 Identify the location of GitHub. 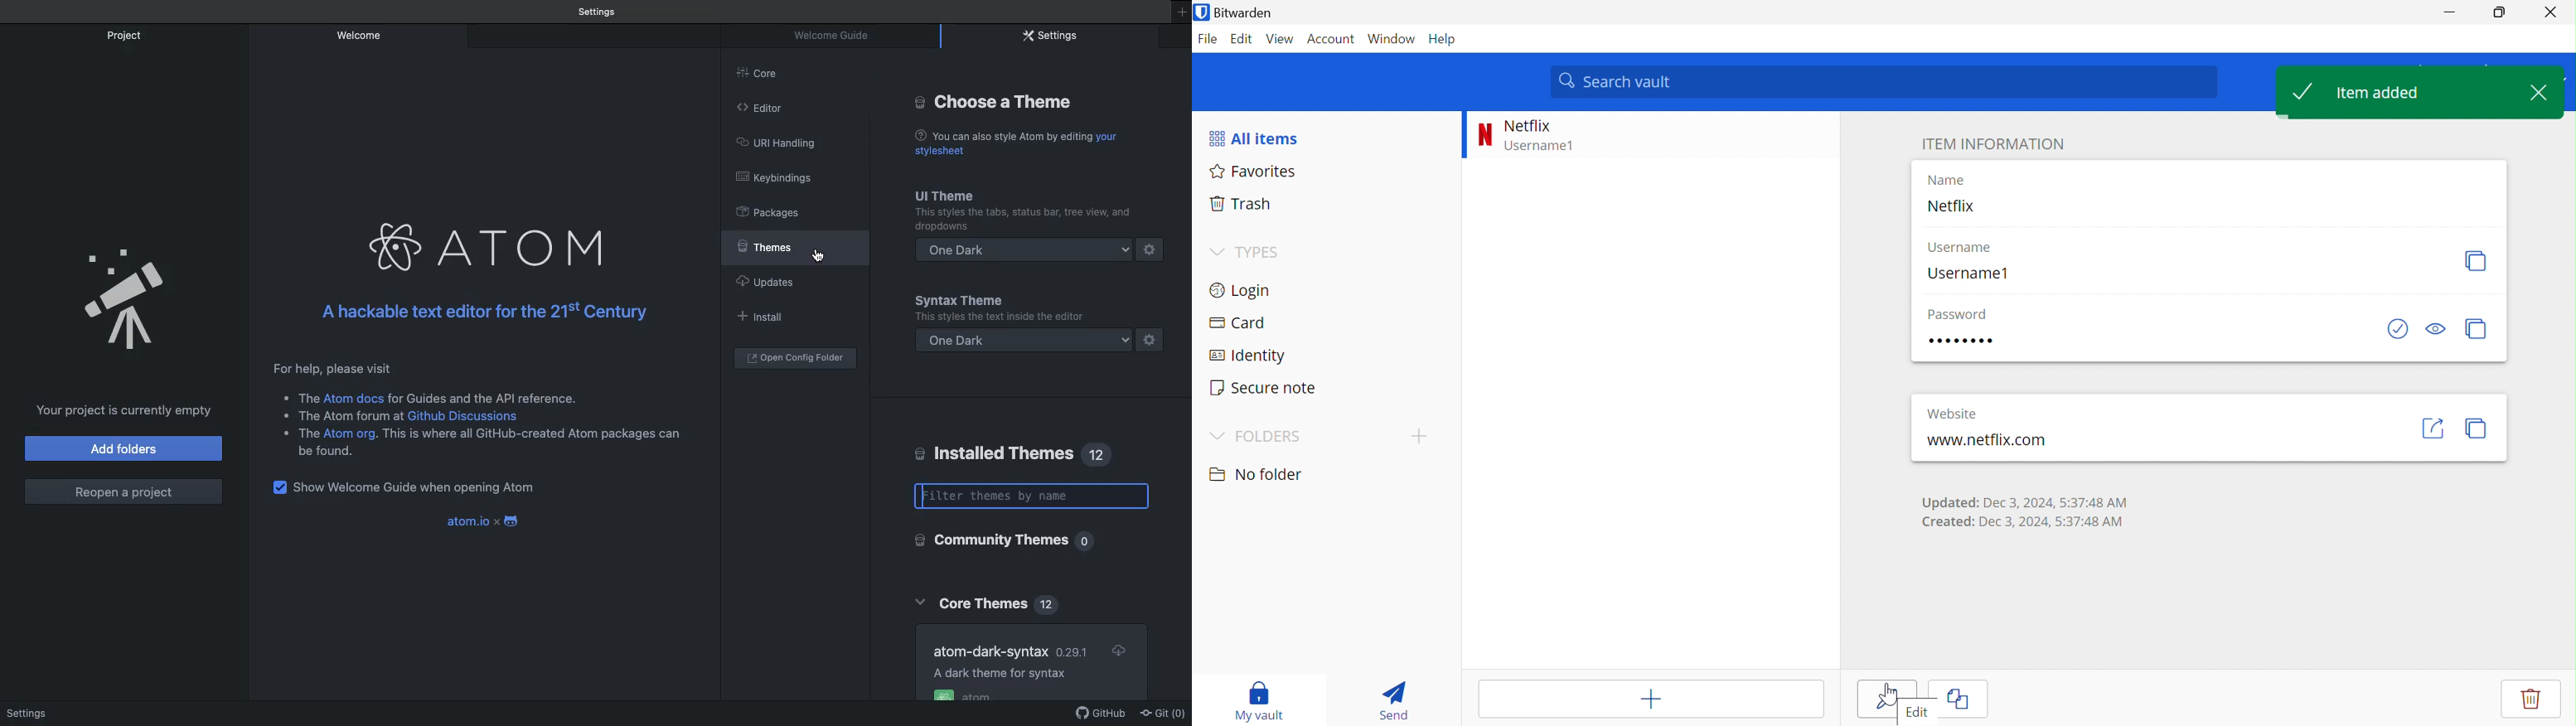
(1102, 715).